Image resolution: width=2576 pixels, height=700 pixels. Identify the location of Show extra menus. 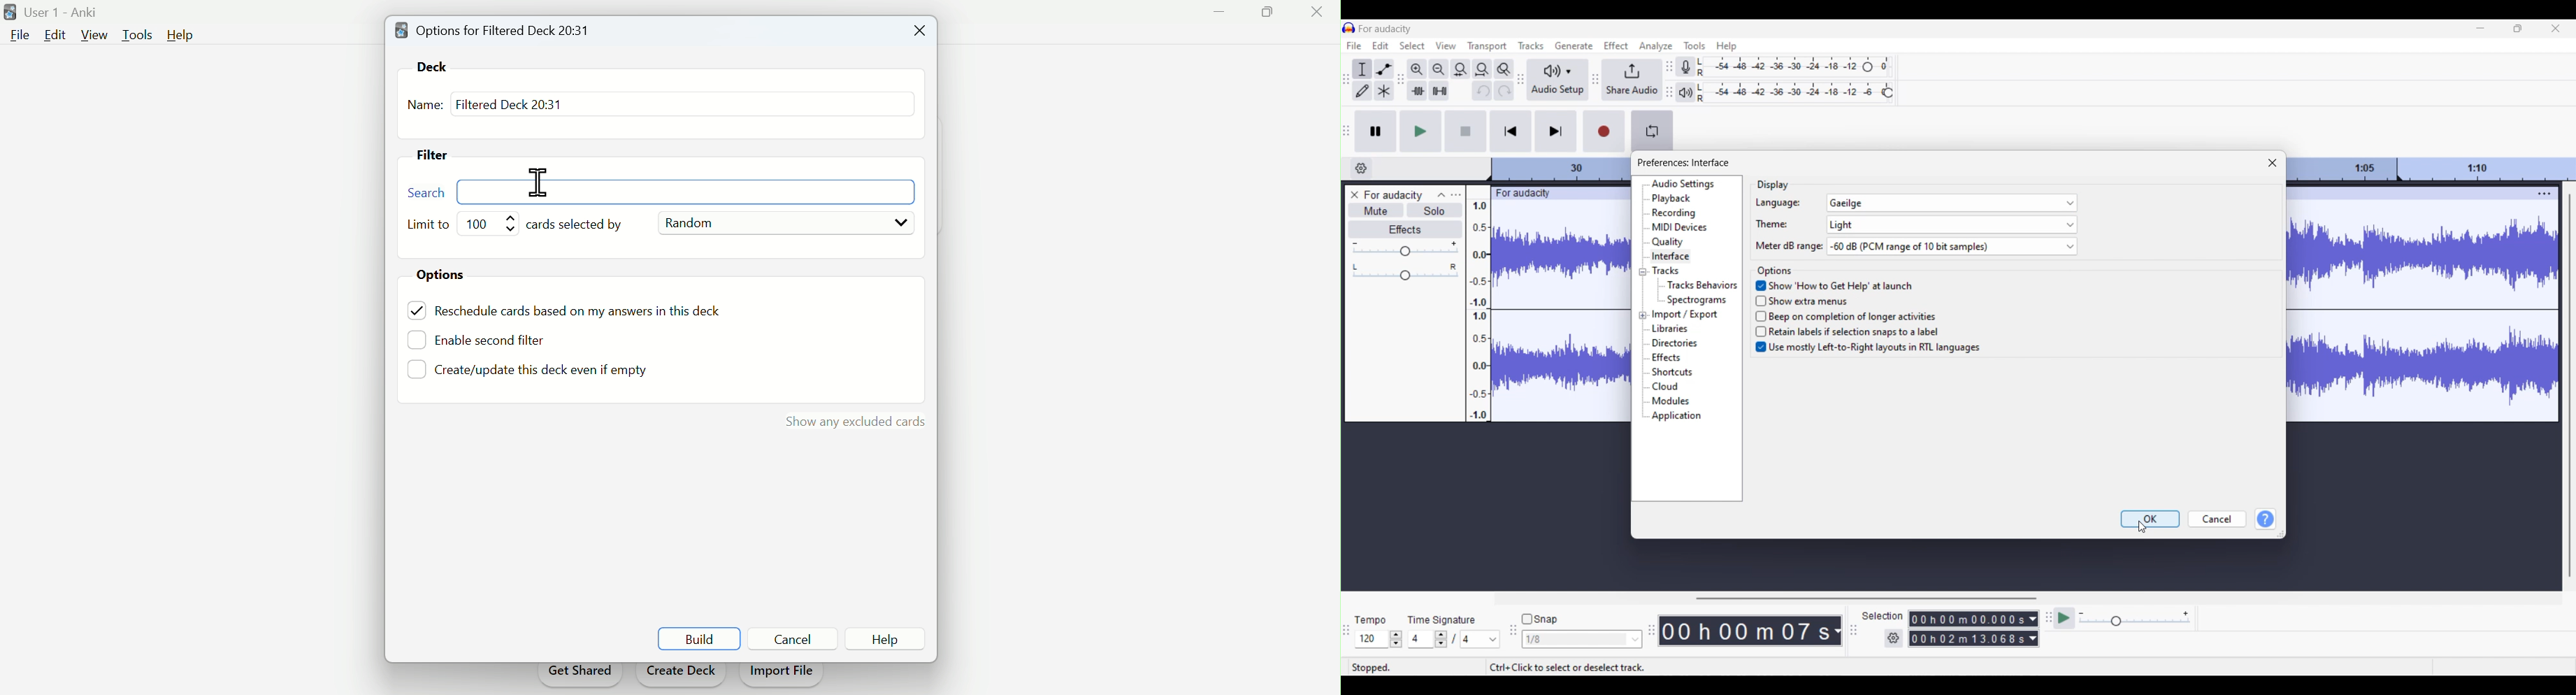
(1813, 300).